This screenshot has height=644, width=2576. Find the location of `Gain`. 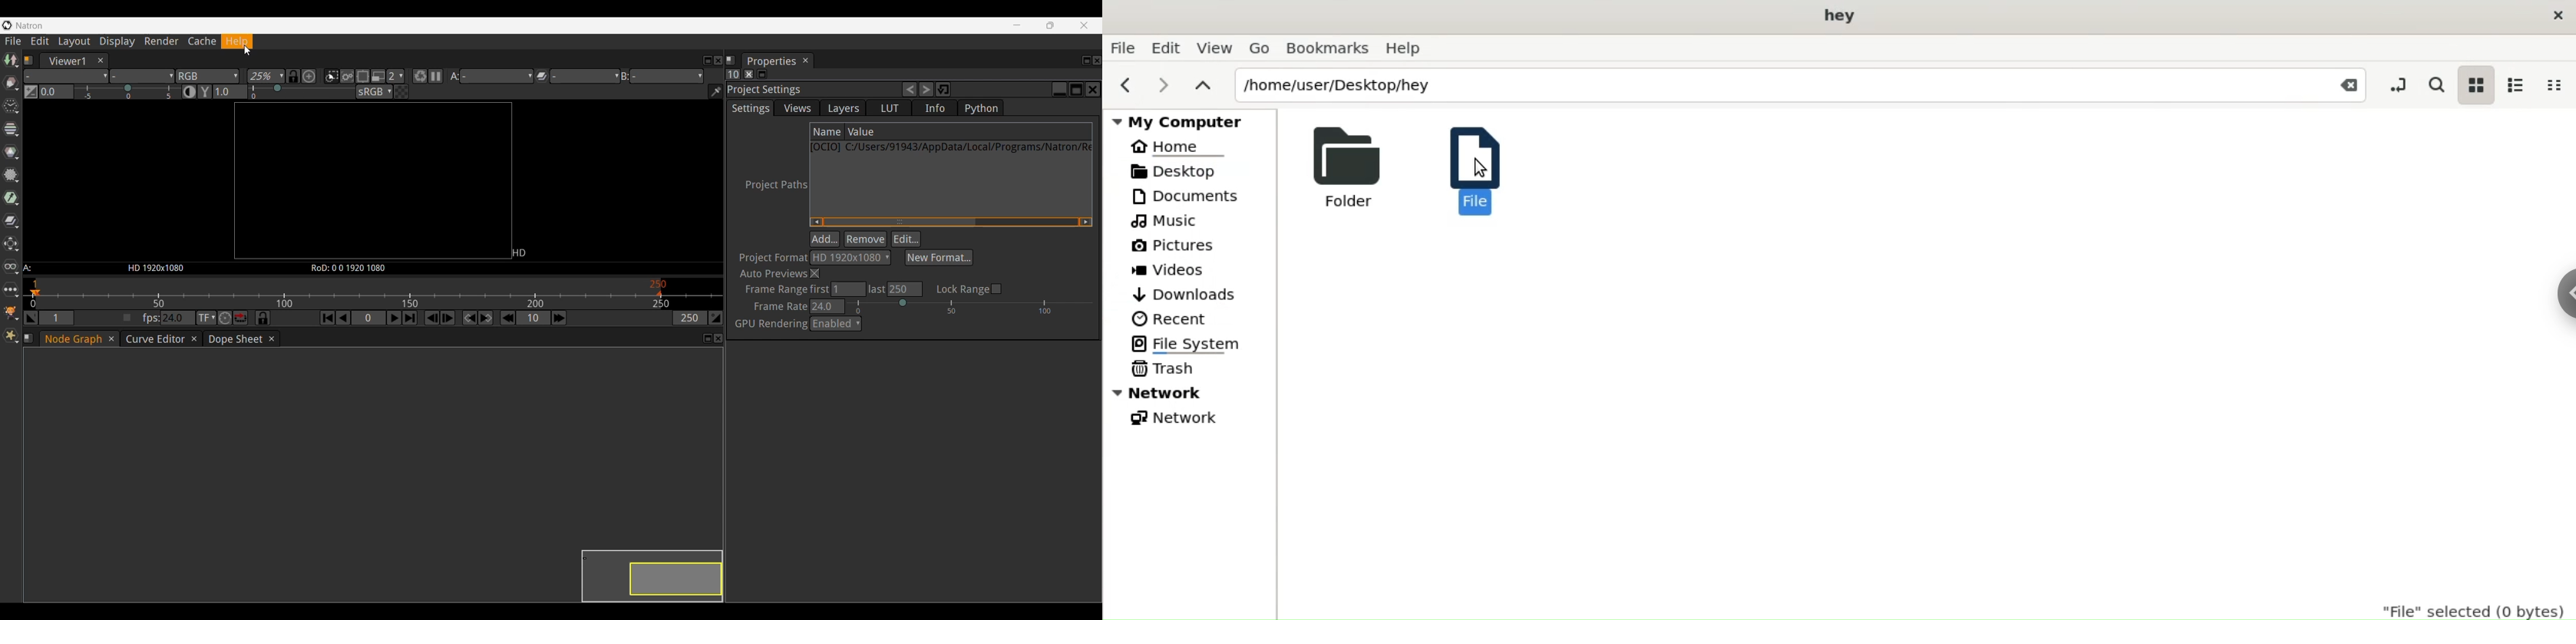

Gain is located at coordinates (127, 90).